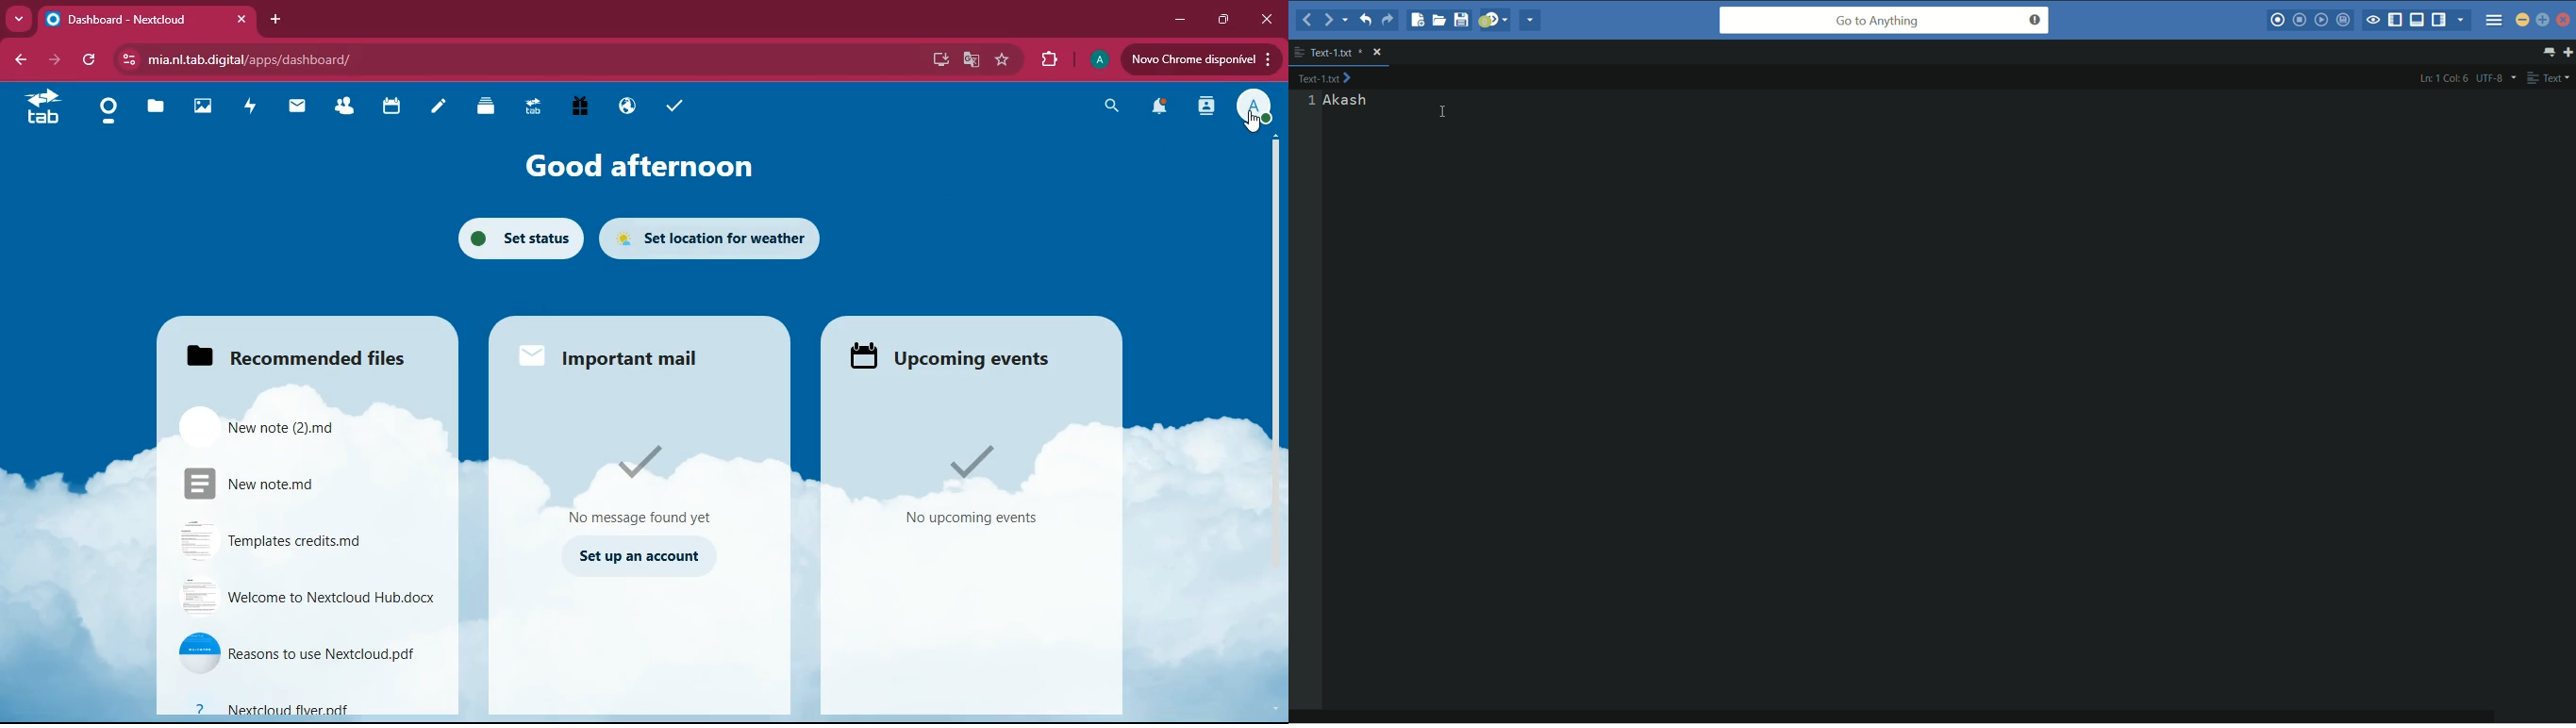 This screenshot has height=728, width=2576. Describe the element at coordinates (1255, 107) in the screenshot. I see `profile` at that location.